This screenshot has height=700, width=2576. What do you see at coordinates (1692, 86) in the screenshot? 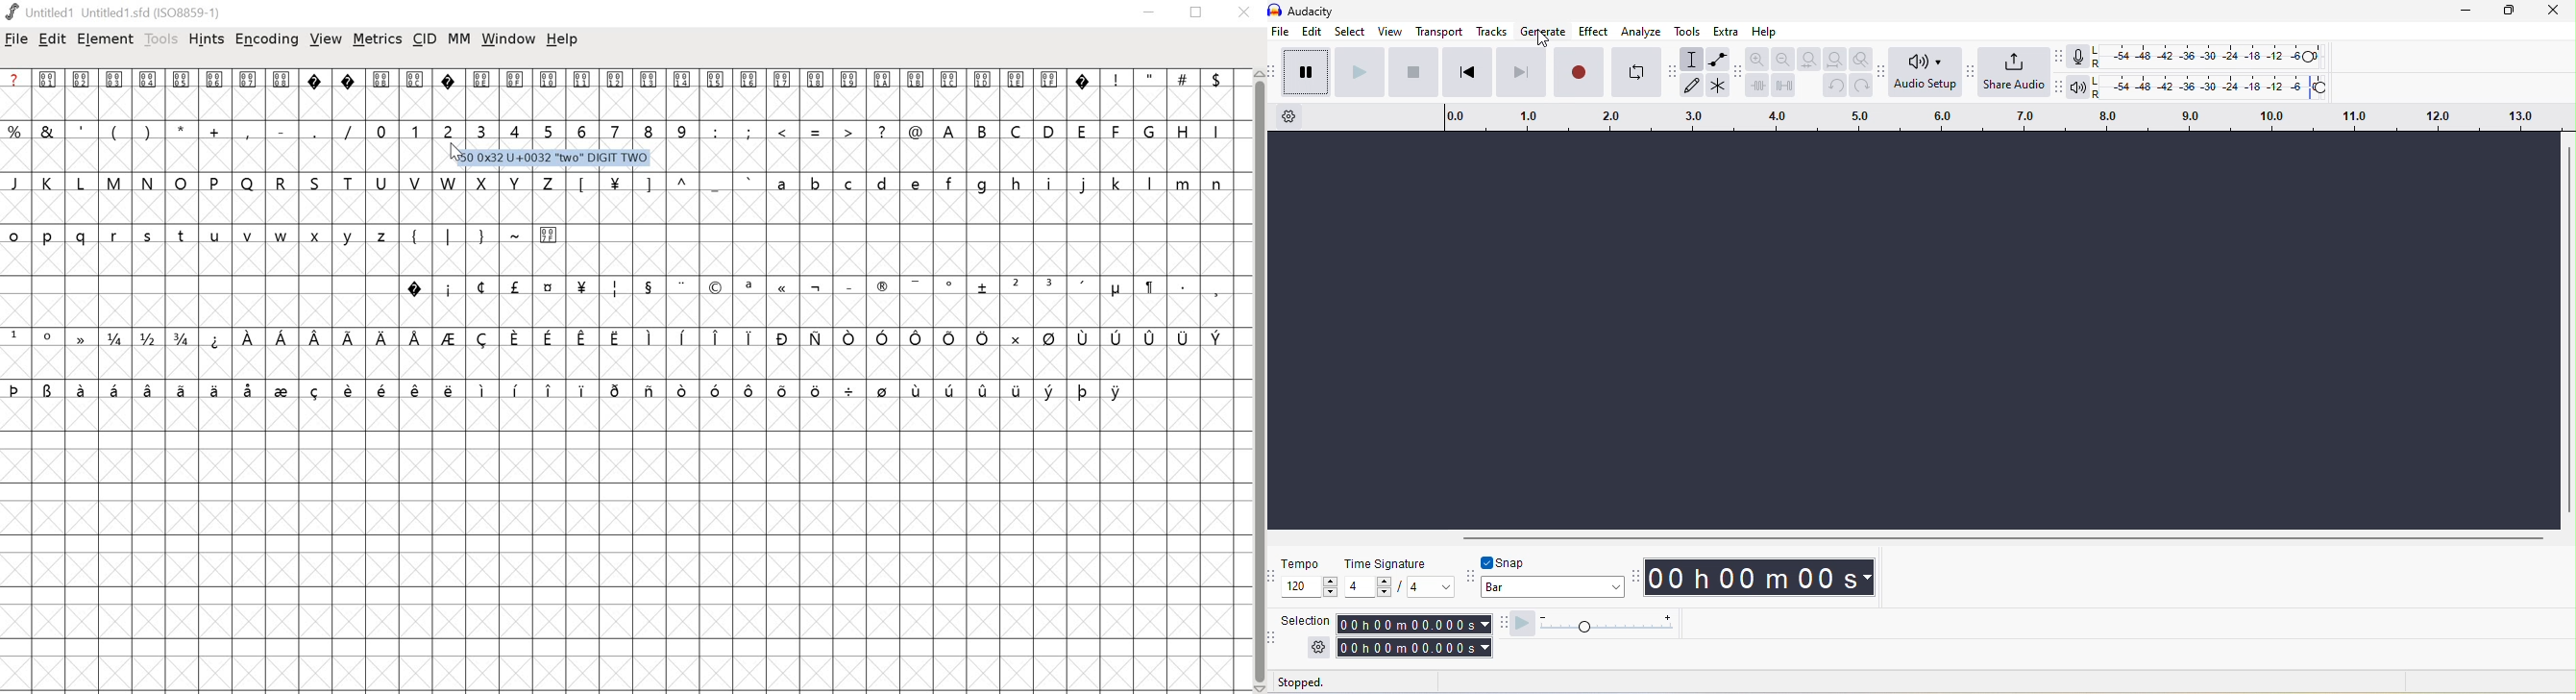
I see `draw tool` at bounding box center [1692, 86].